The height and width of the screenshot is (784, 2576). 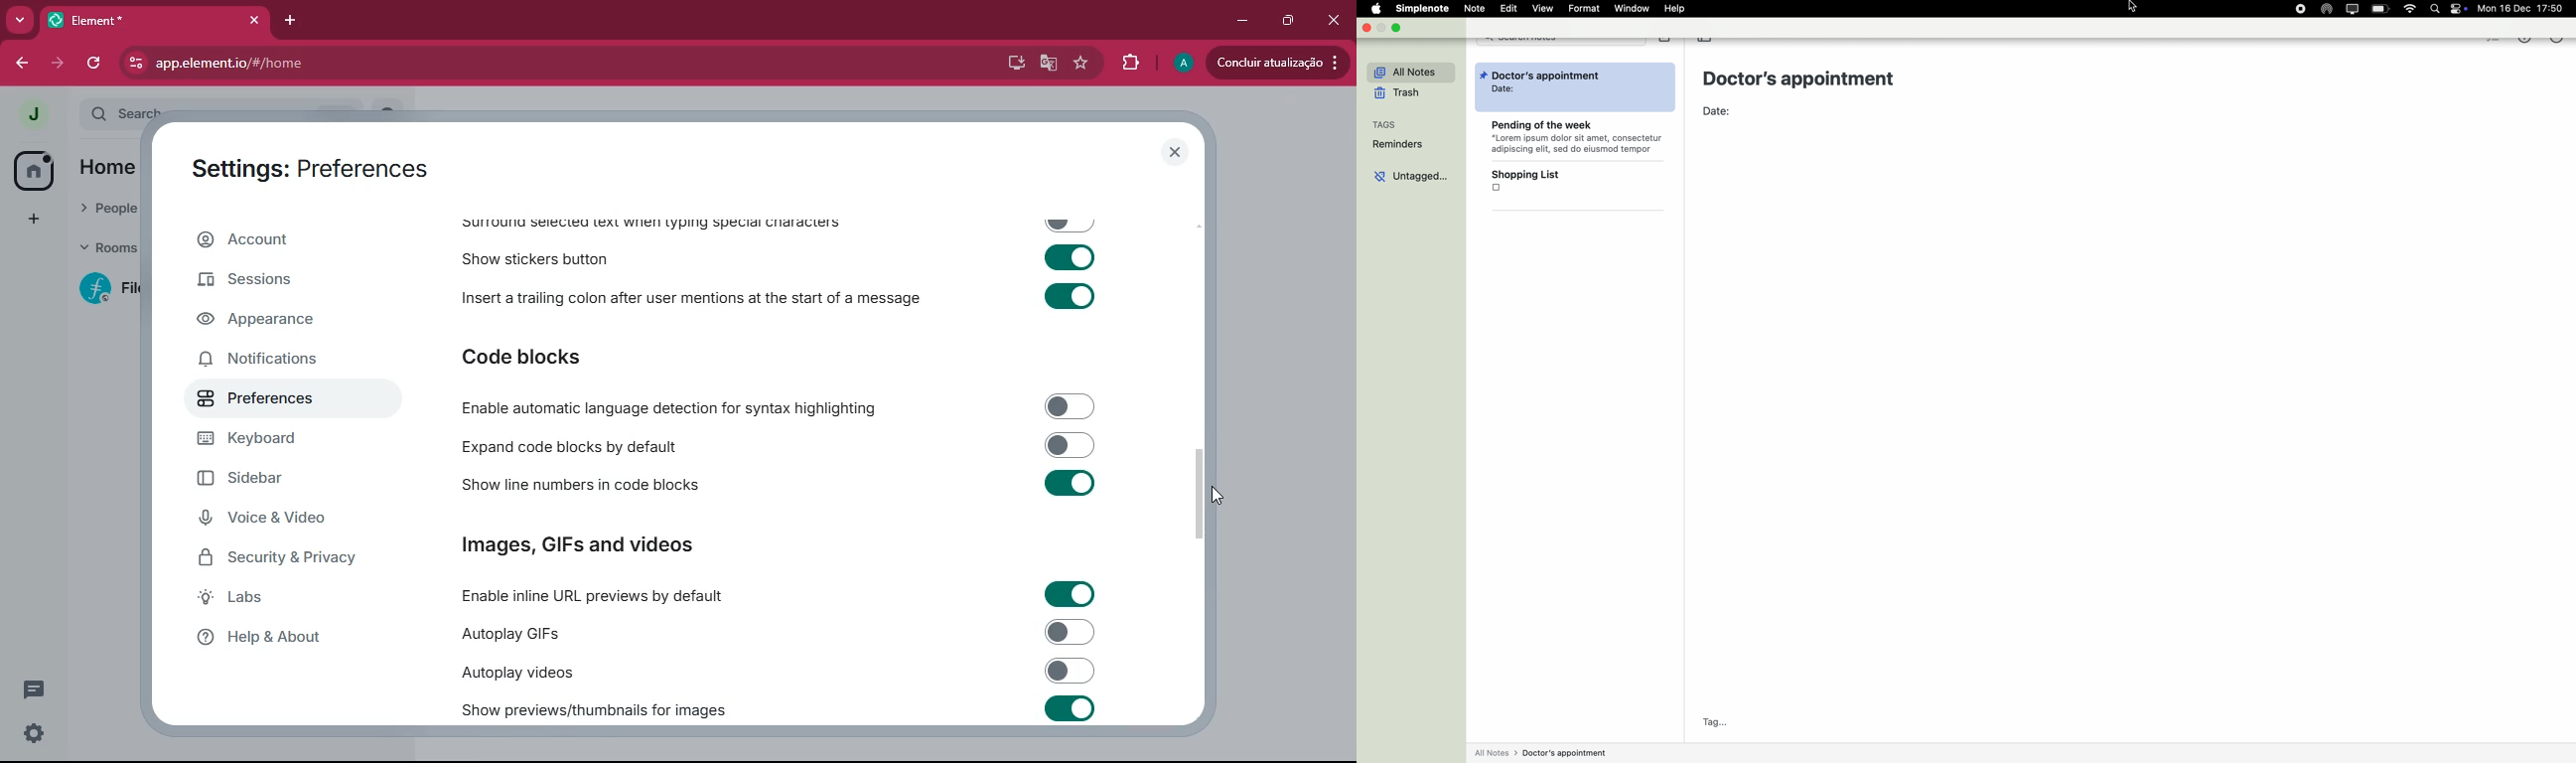 What do you see at coordinates (1721, 113) in the screenshot?
I see `Date: ` at bounding box center [1721, 113].